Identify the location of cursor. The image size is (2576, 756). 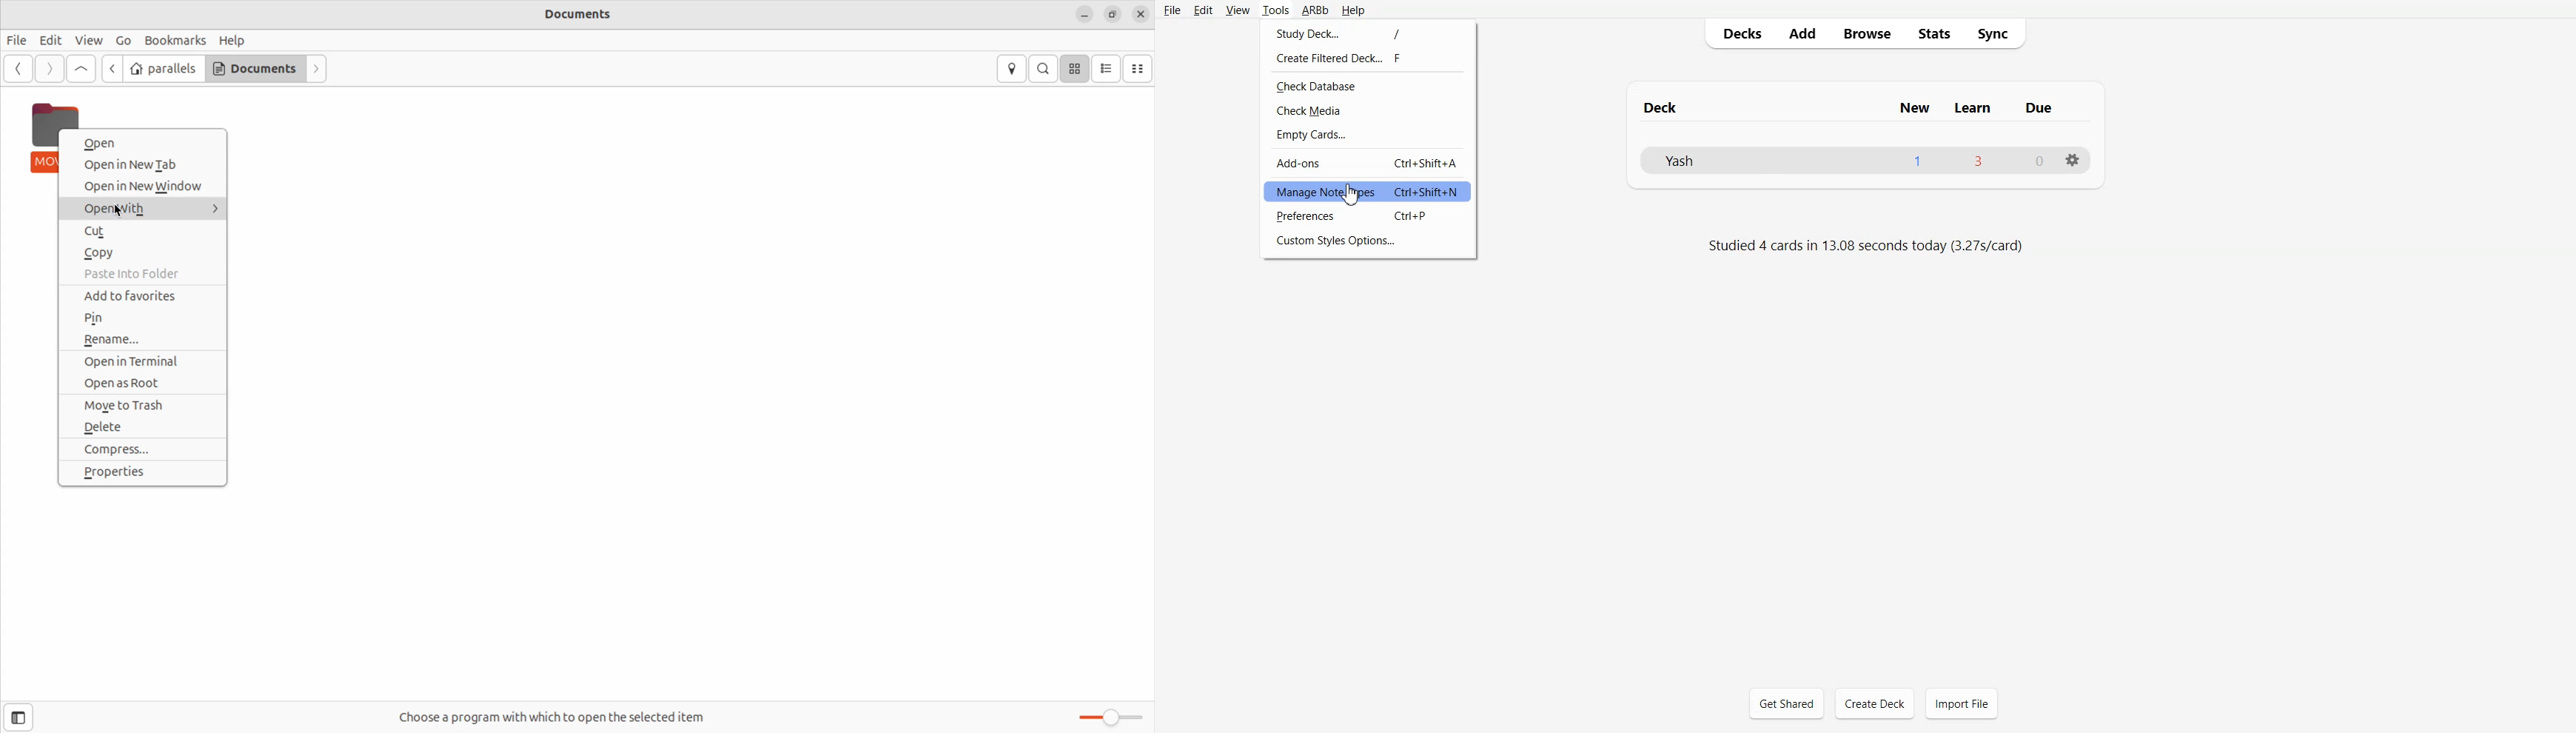
(1357, 196).